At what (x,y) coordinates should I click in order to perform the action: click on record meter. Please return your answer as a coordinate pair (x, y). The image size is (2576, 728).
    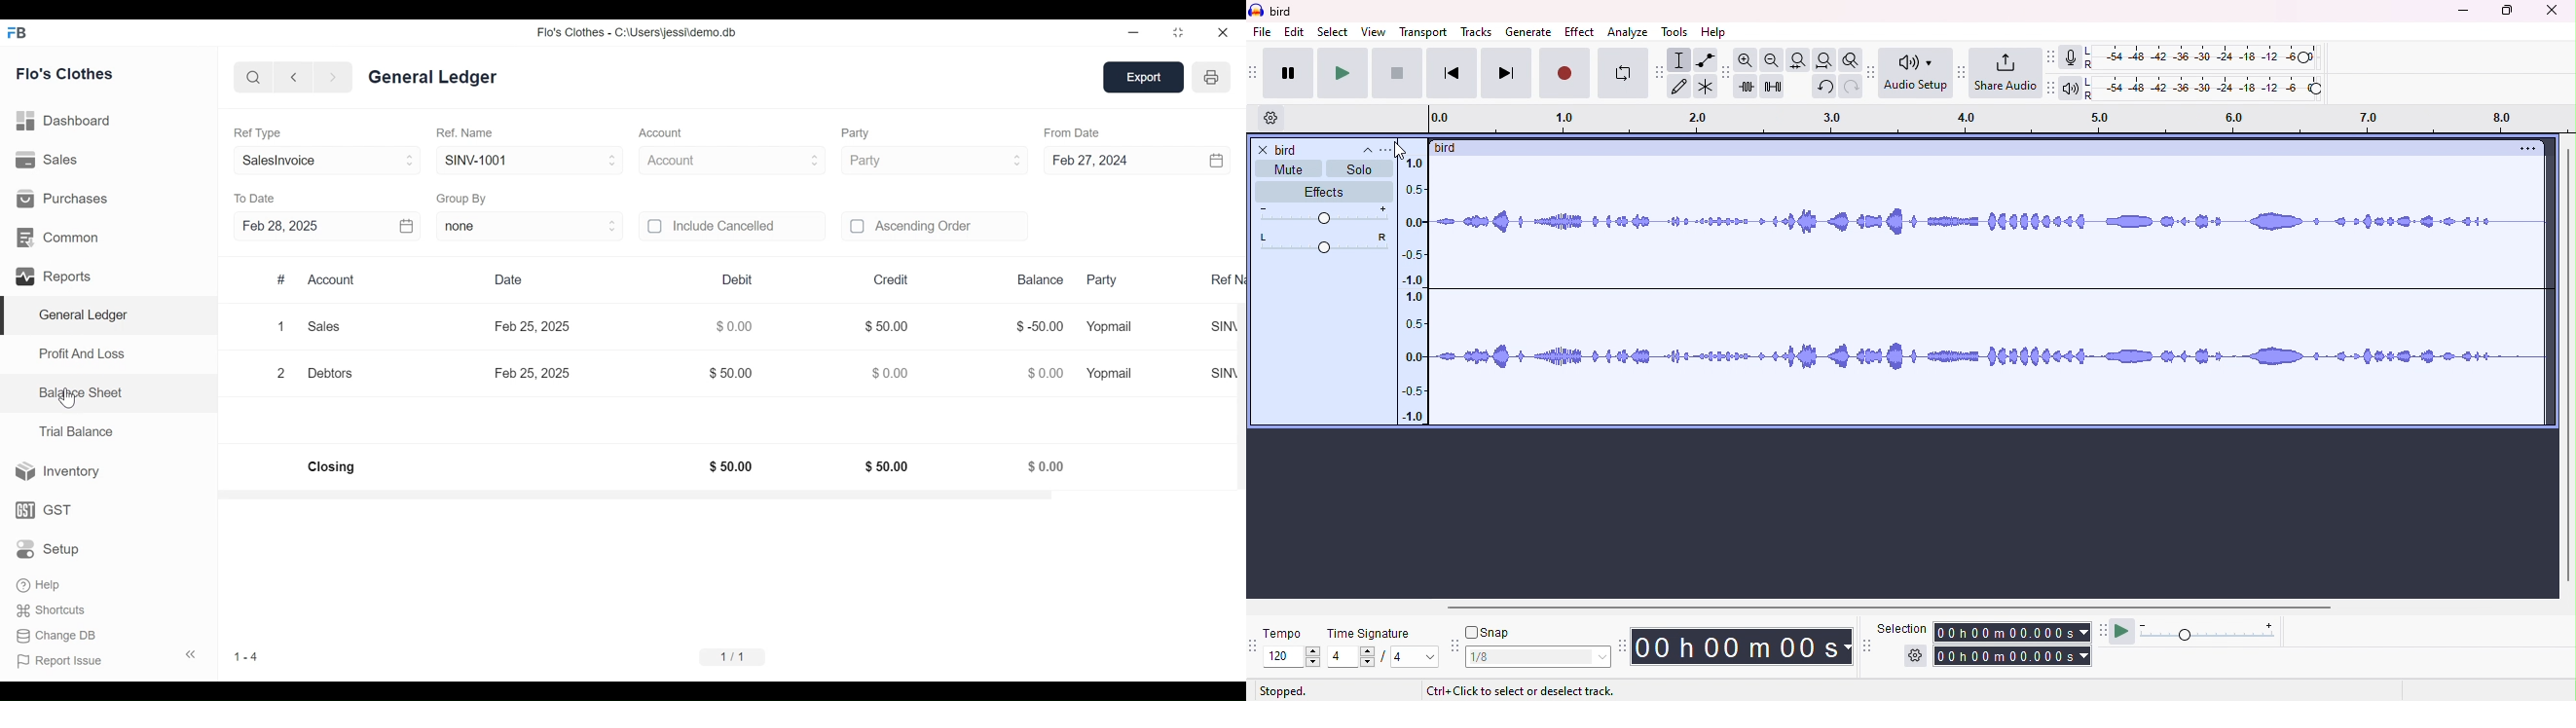
    Looking at the image, I should click on (2073, 57).